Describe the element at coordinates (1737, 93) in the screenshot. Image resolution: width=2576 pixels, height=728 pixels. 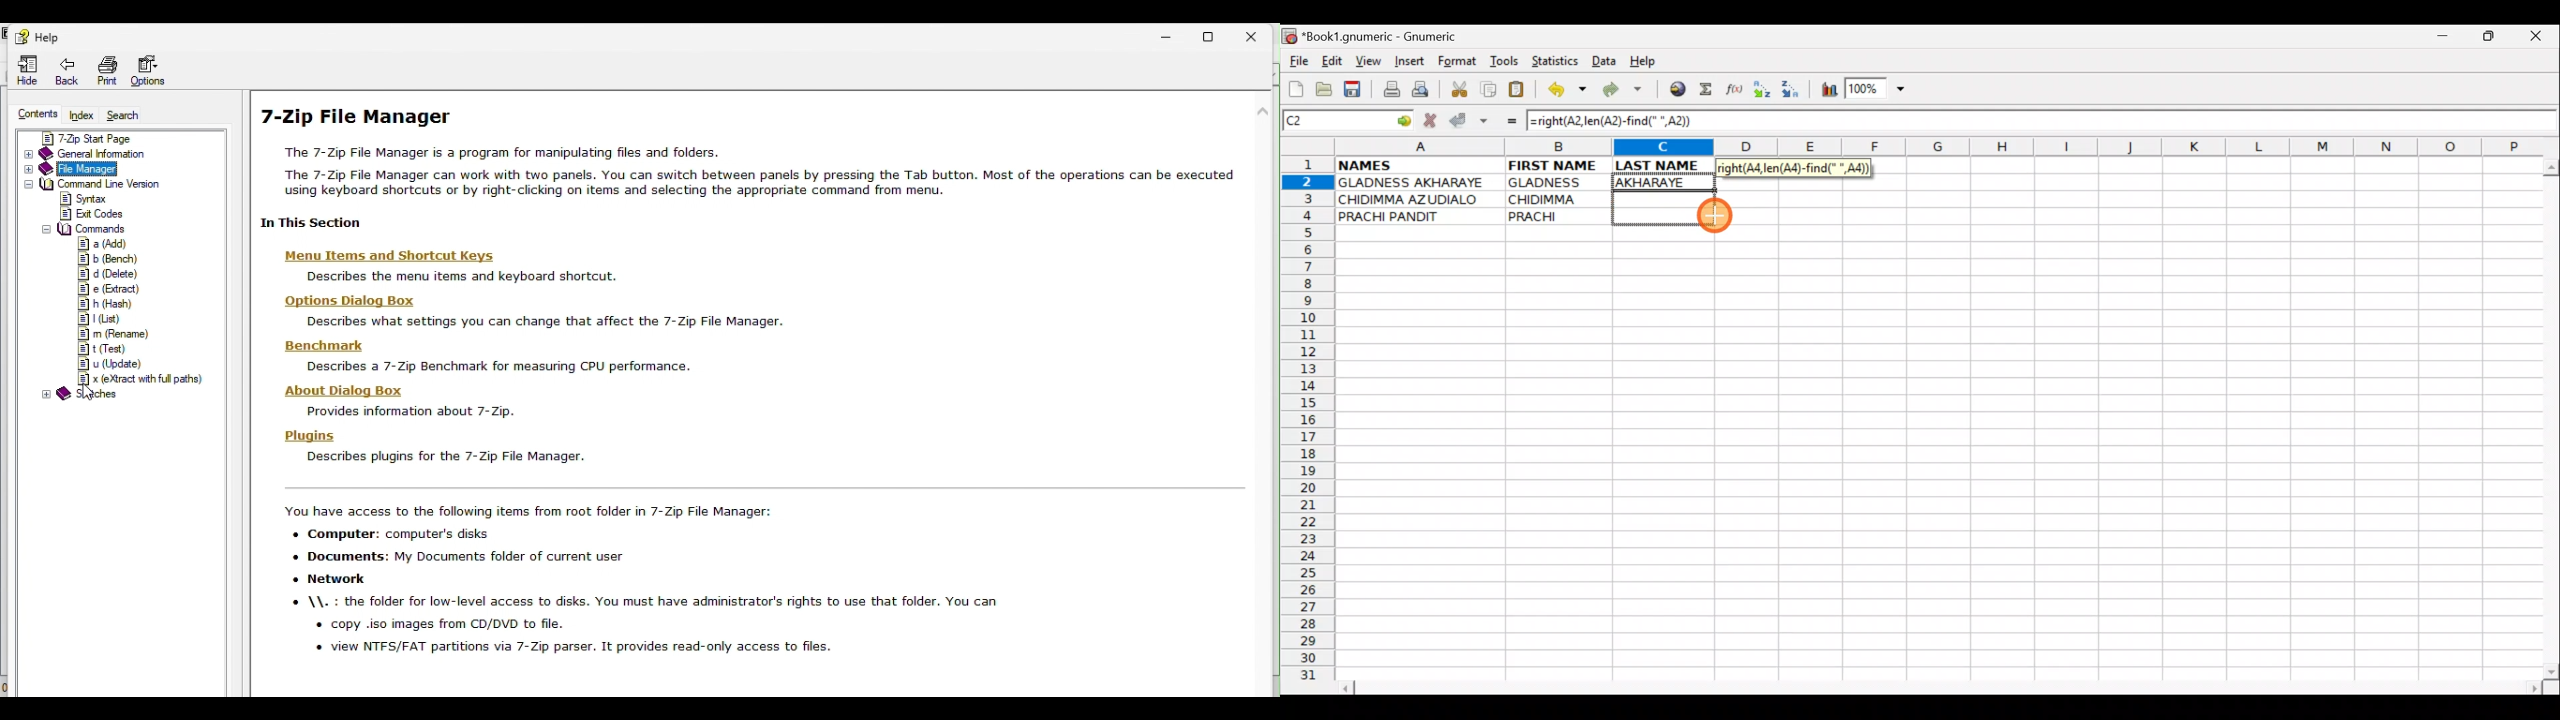
I see `Edit function in the current cell` at that location.